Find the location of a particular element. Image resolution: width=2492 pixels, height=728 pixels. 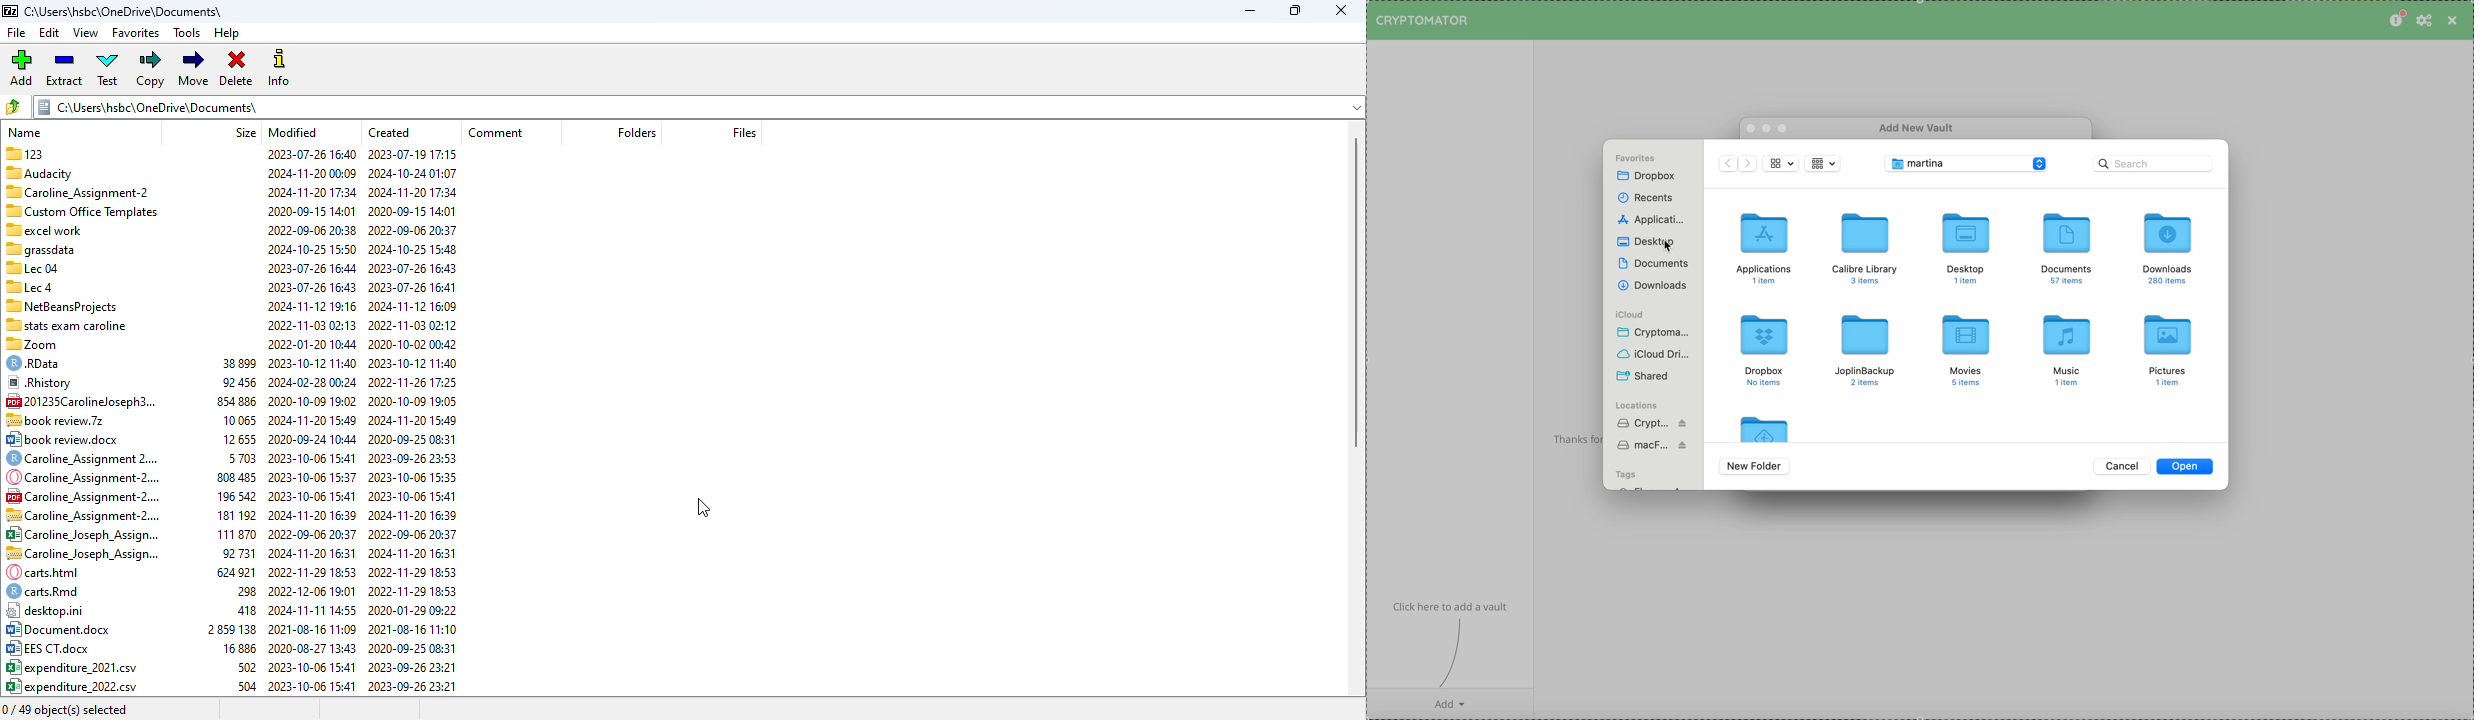

 Caroline_Joseph_Assign... 92731 2024-11-20 16:31 2024-11-20 16:31 is located at coordinates (230, 535).